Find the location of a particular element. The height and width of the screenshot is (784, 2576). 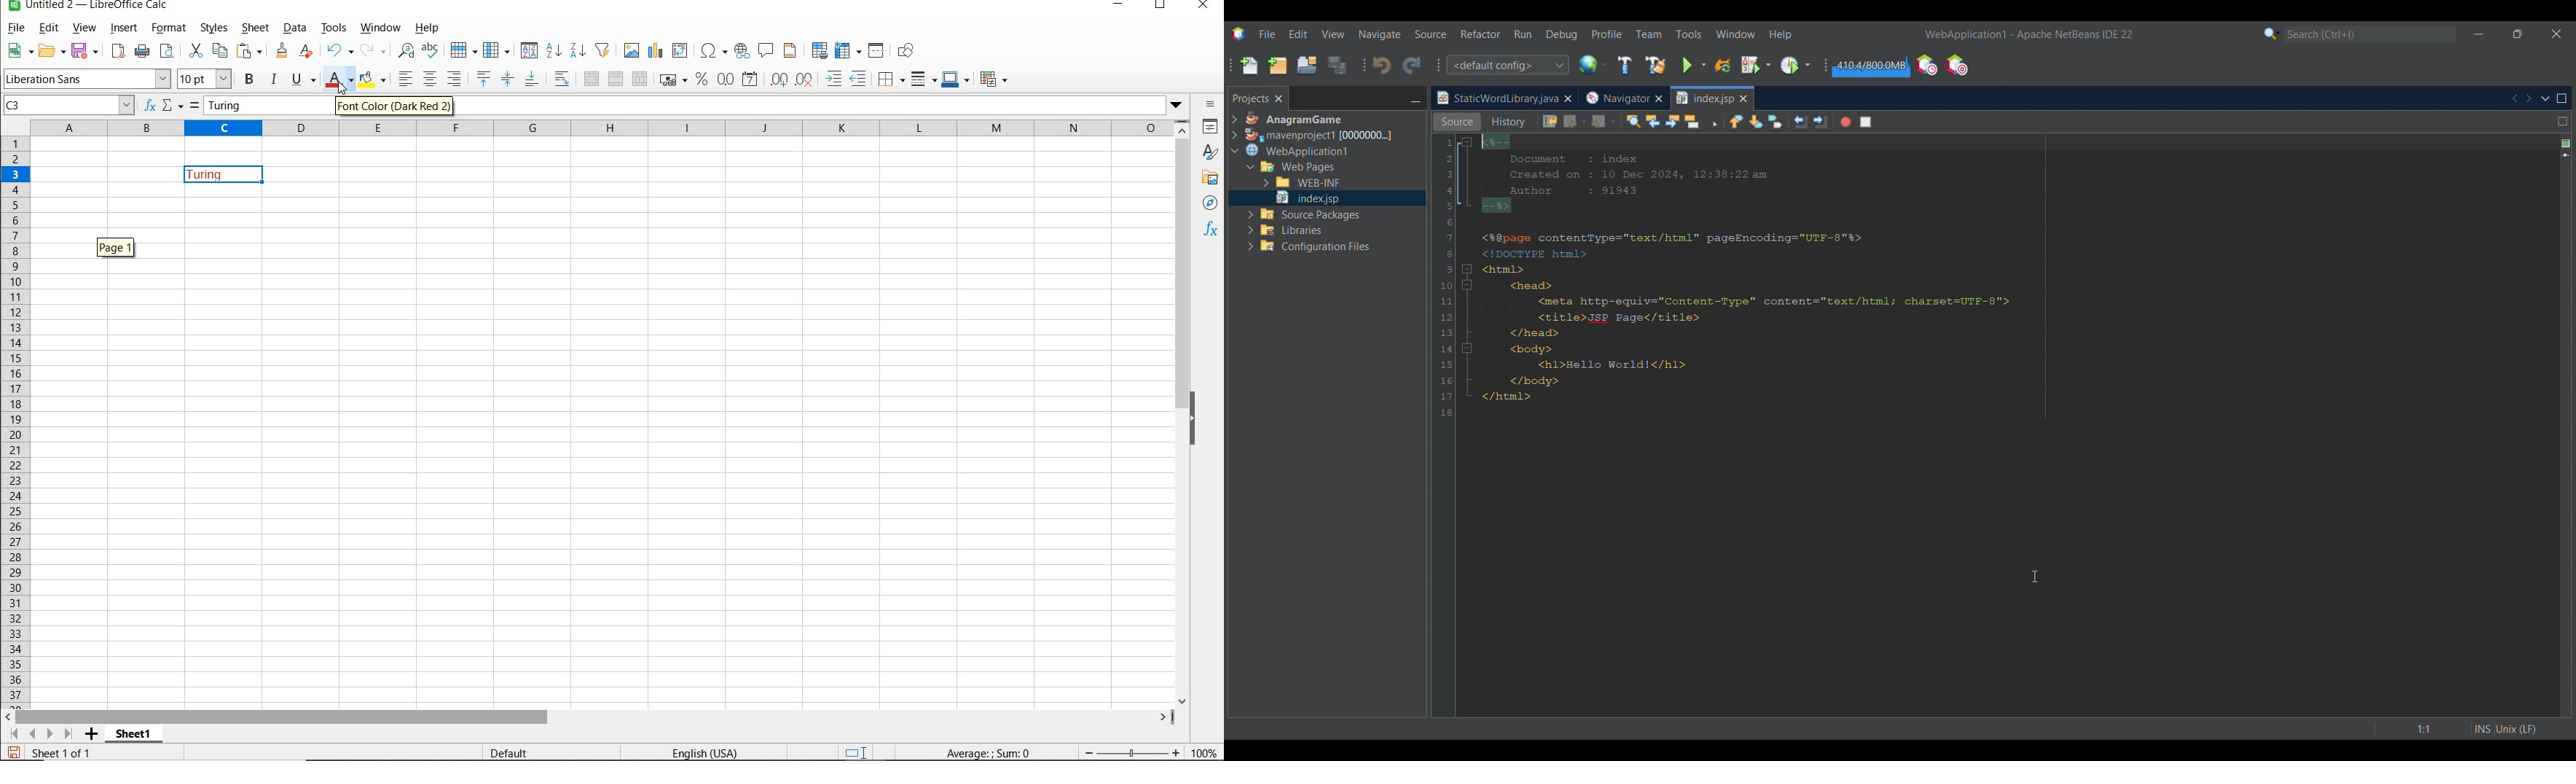

BORDER STYLE is located at coordinates (921, 79).